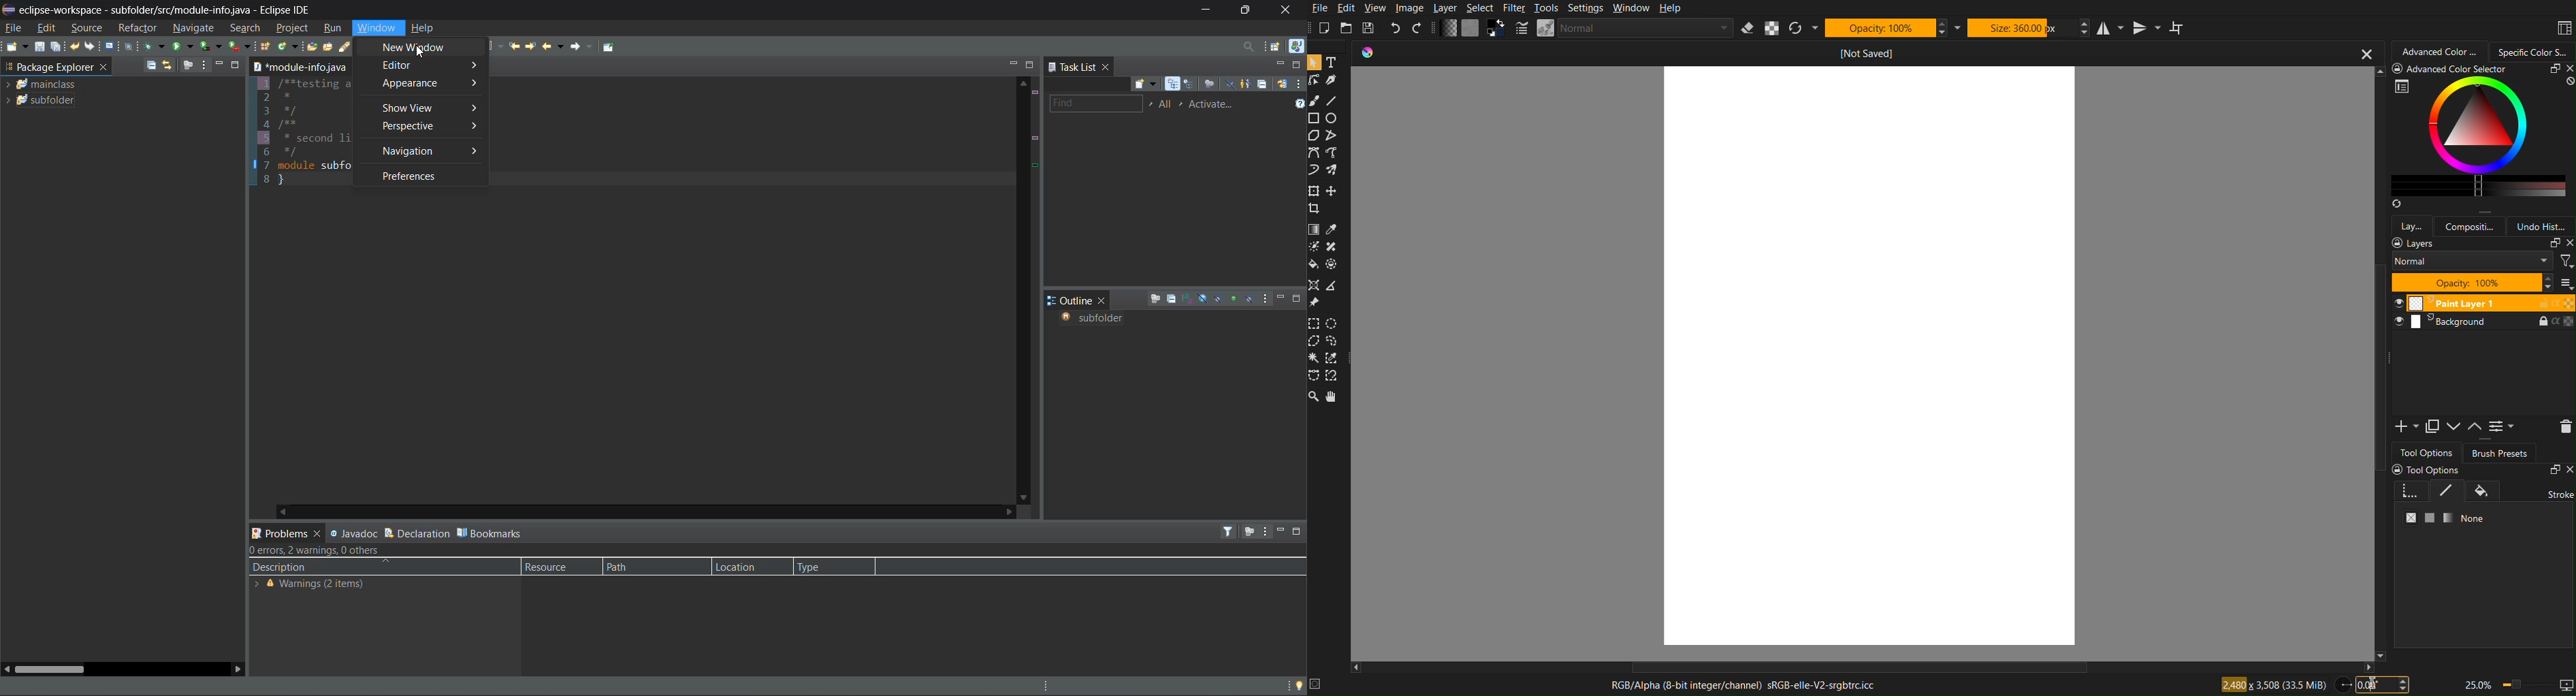 This screenshot has height=700, width=2576. I want to click on maximize, so click(1299, 531).